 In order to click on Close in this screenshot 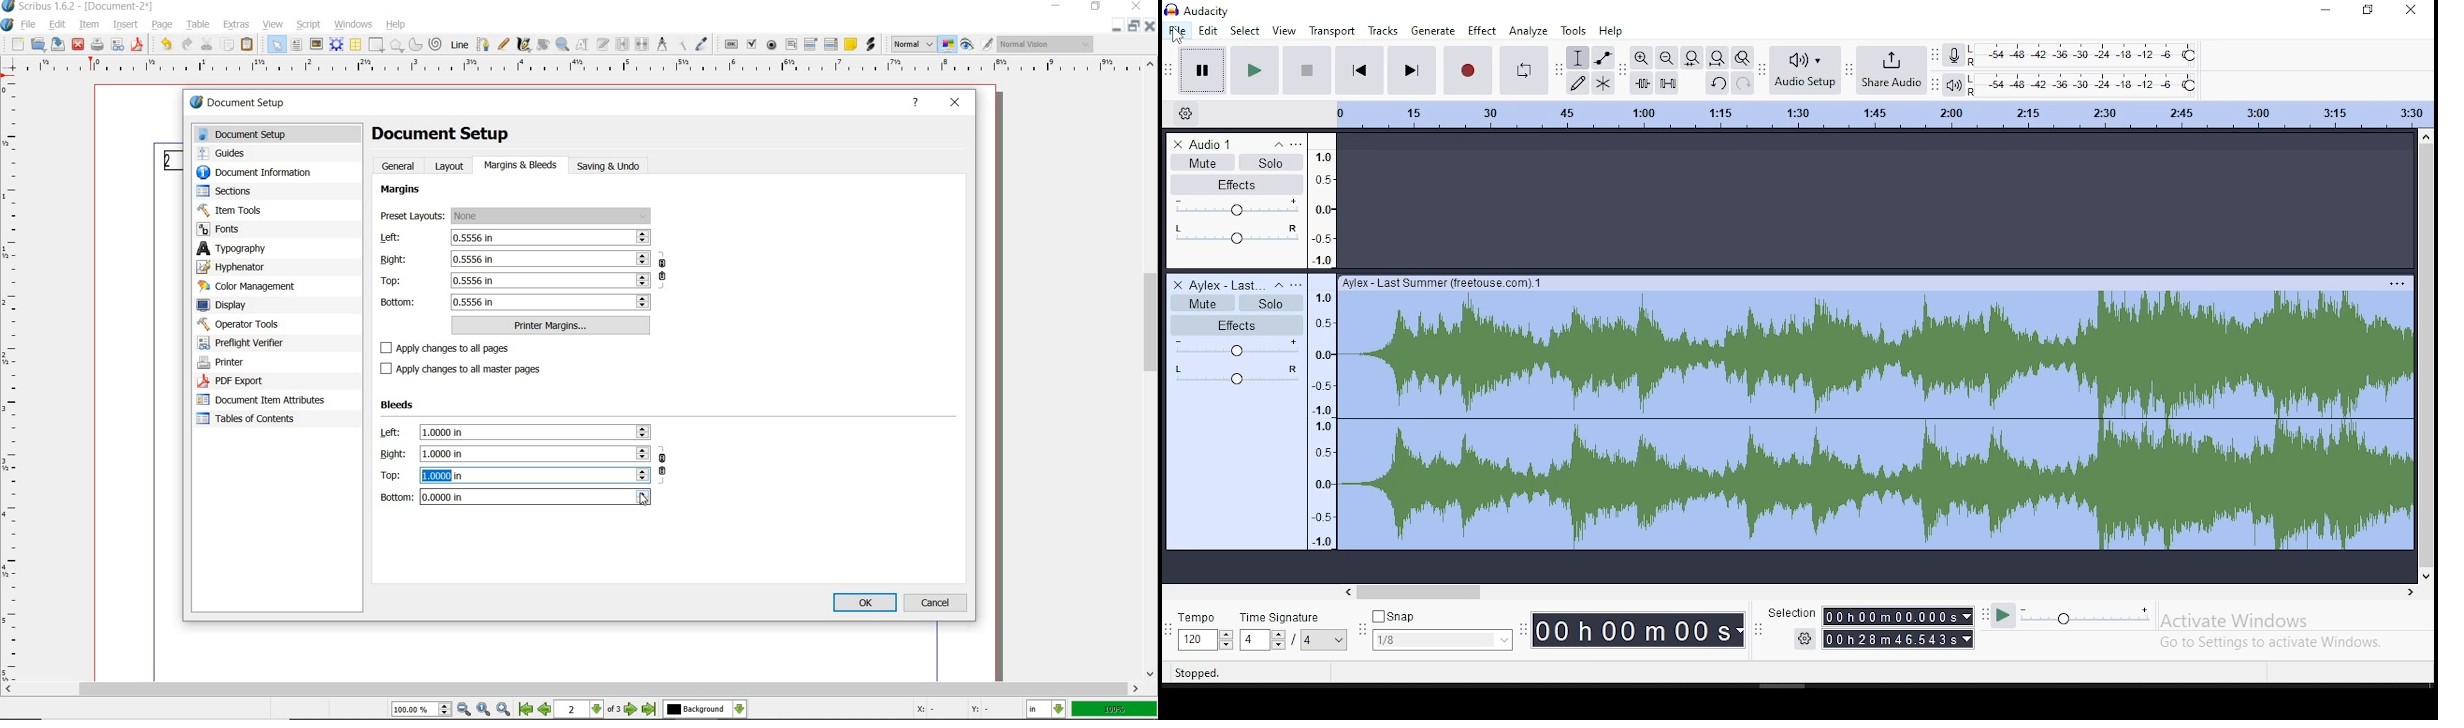, I will do `click(1152, 28)`.